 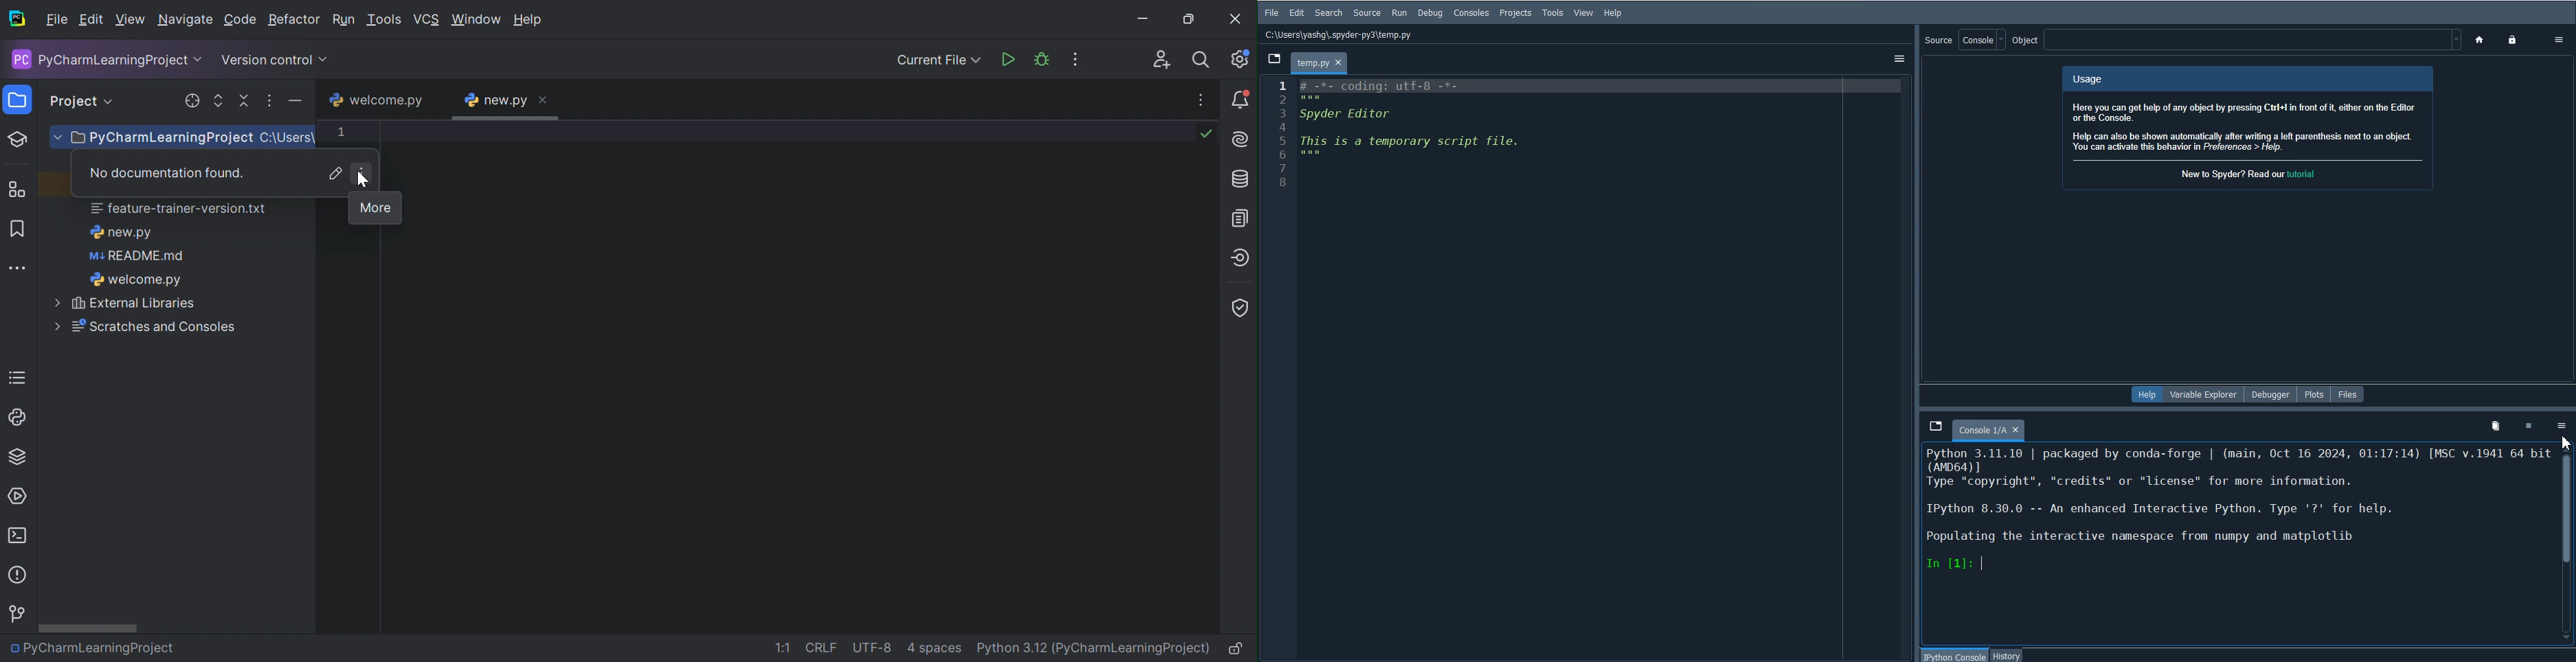 I want to click on new.py, so click(x=121, y=232).